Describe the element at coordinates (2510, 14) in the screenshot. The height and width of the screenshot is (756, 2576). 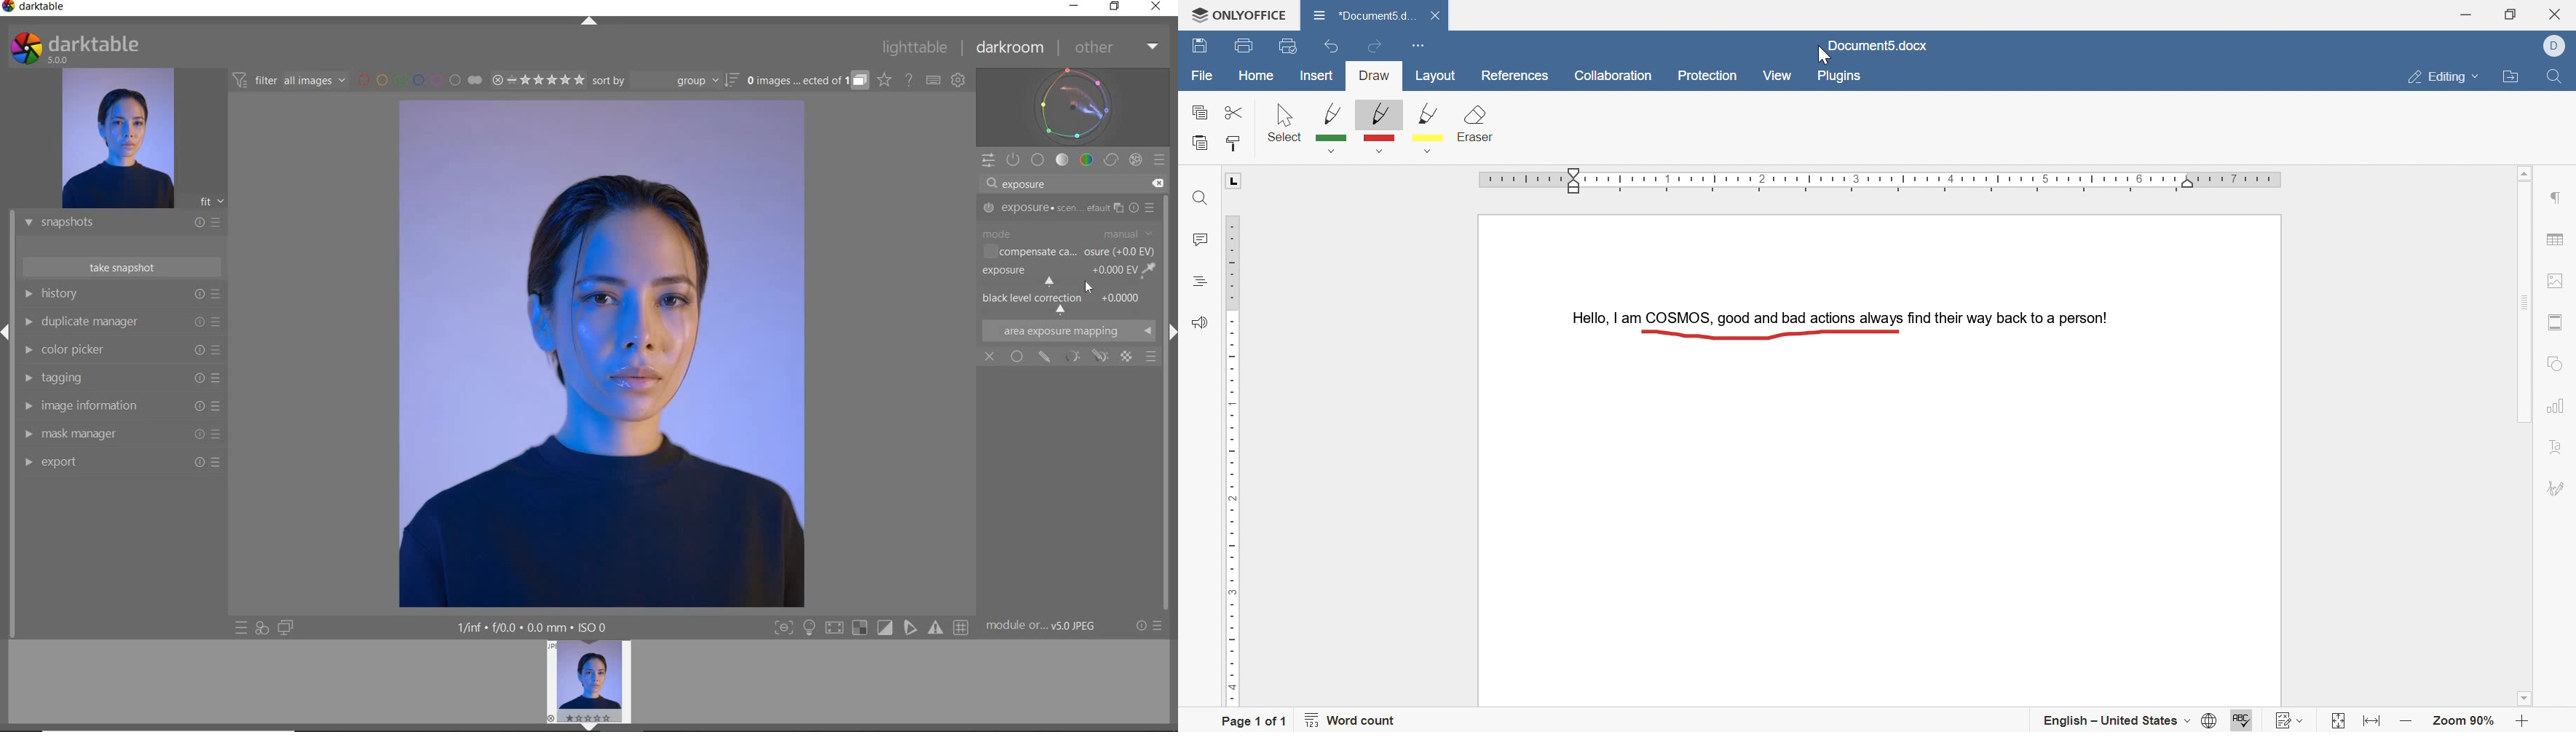
I see `restore down` at that location.